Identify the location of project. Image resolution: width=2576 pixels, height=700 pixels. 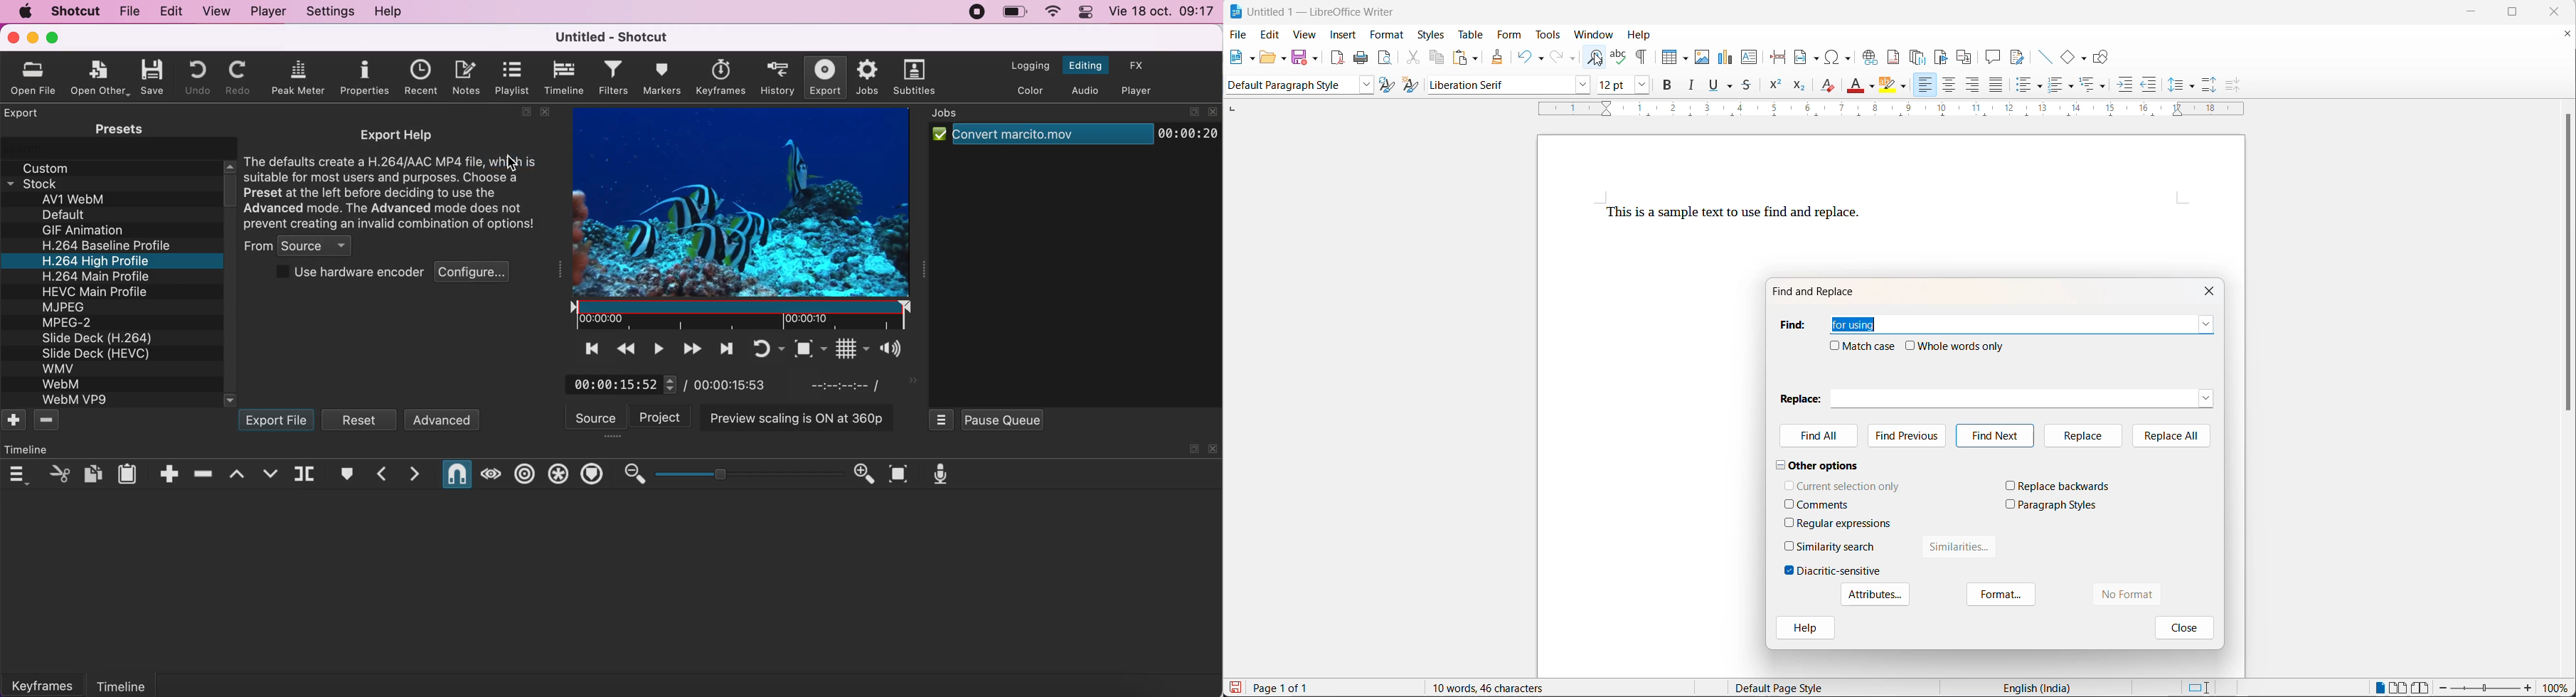
(662, 416).